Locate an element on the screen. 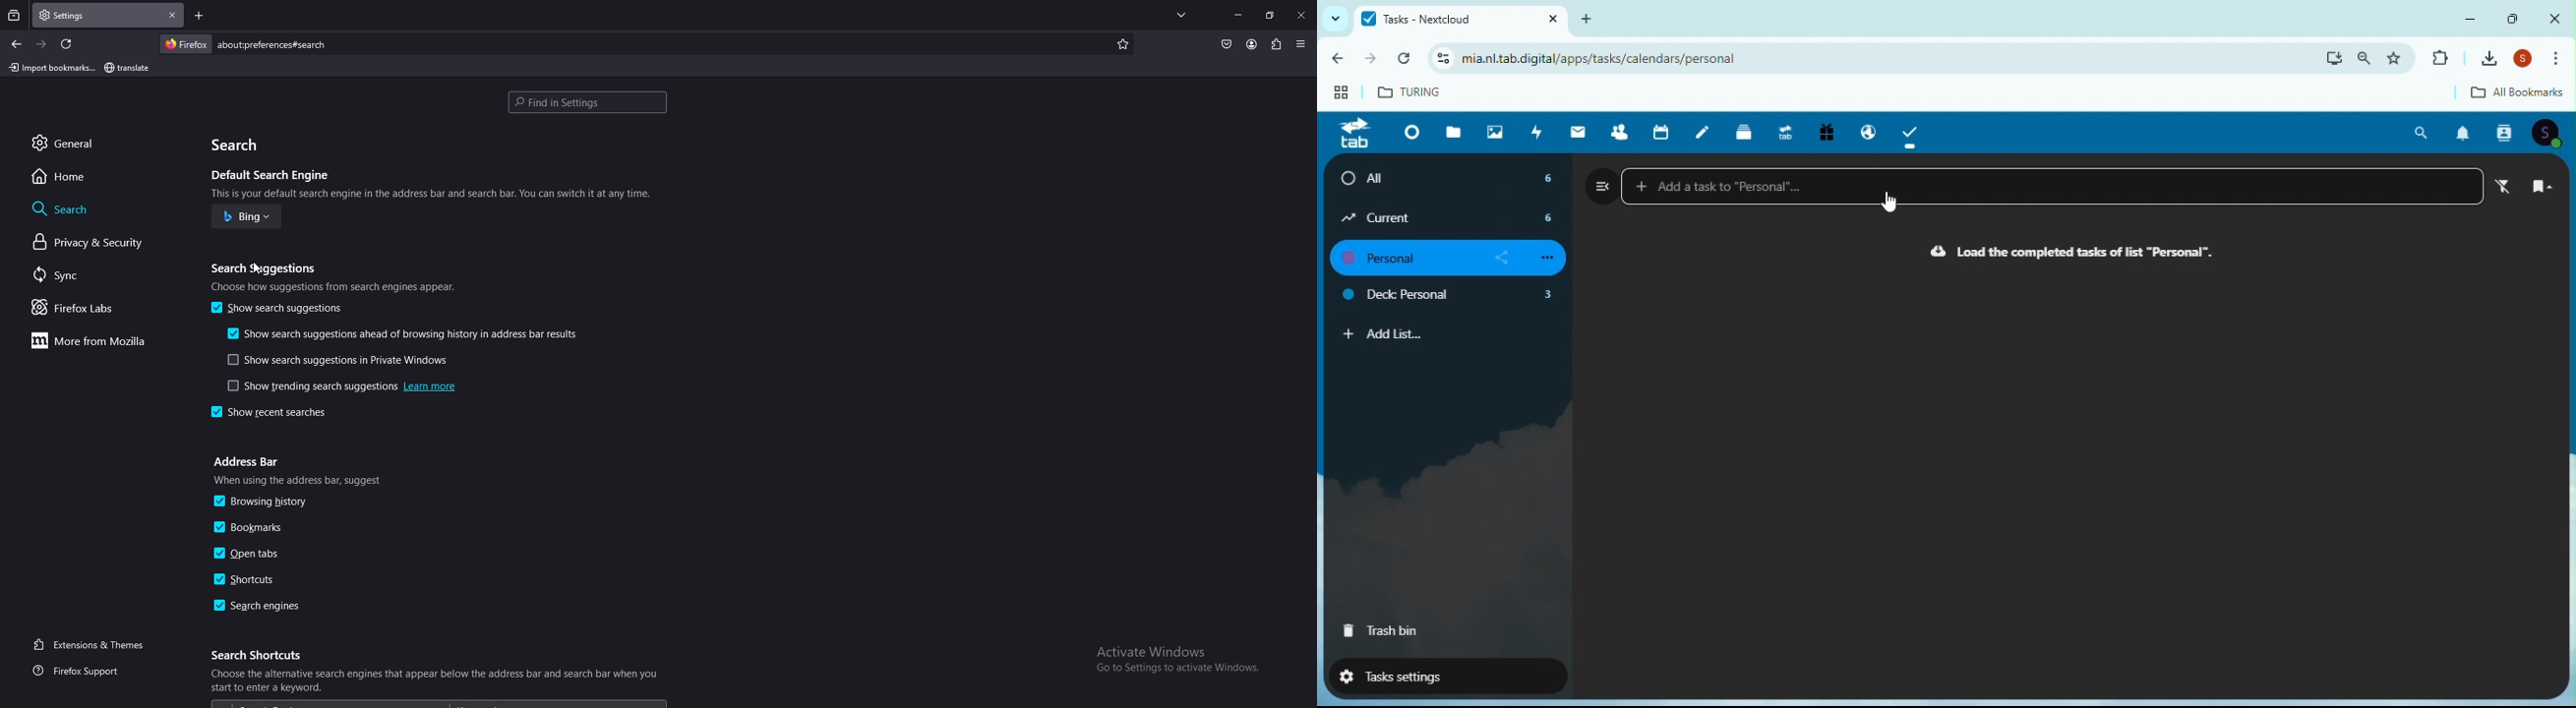  Restore is located at coordinates (2515, 18).